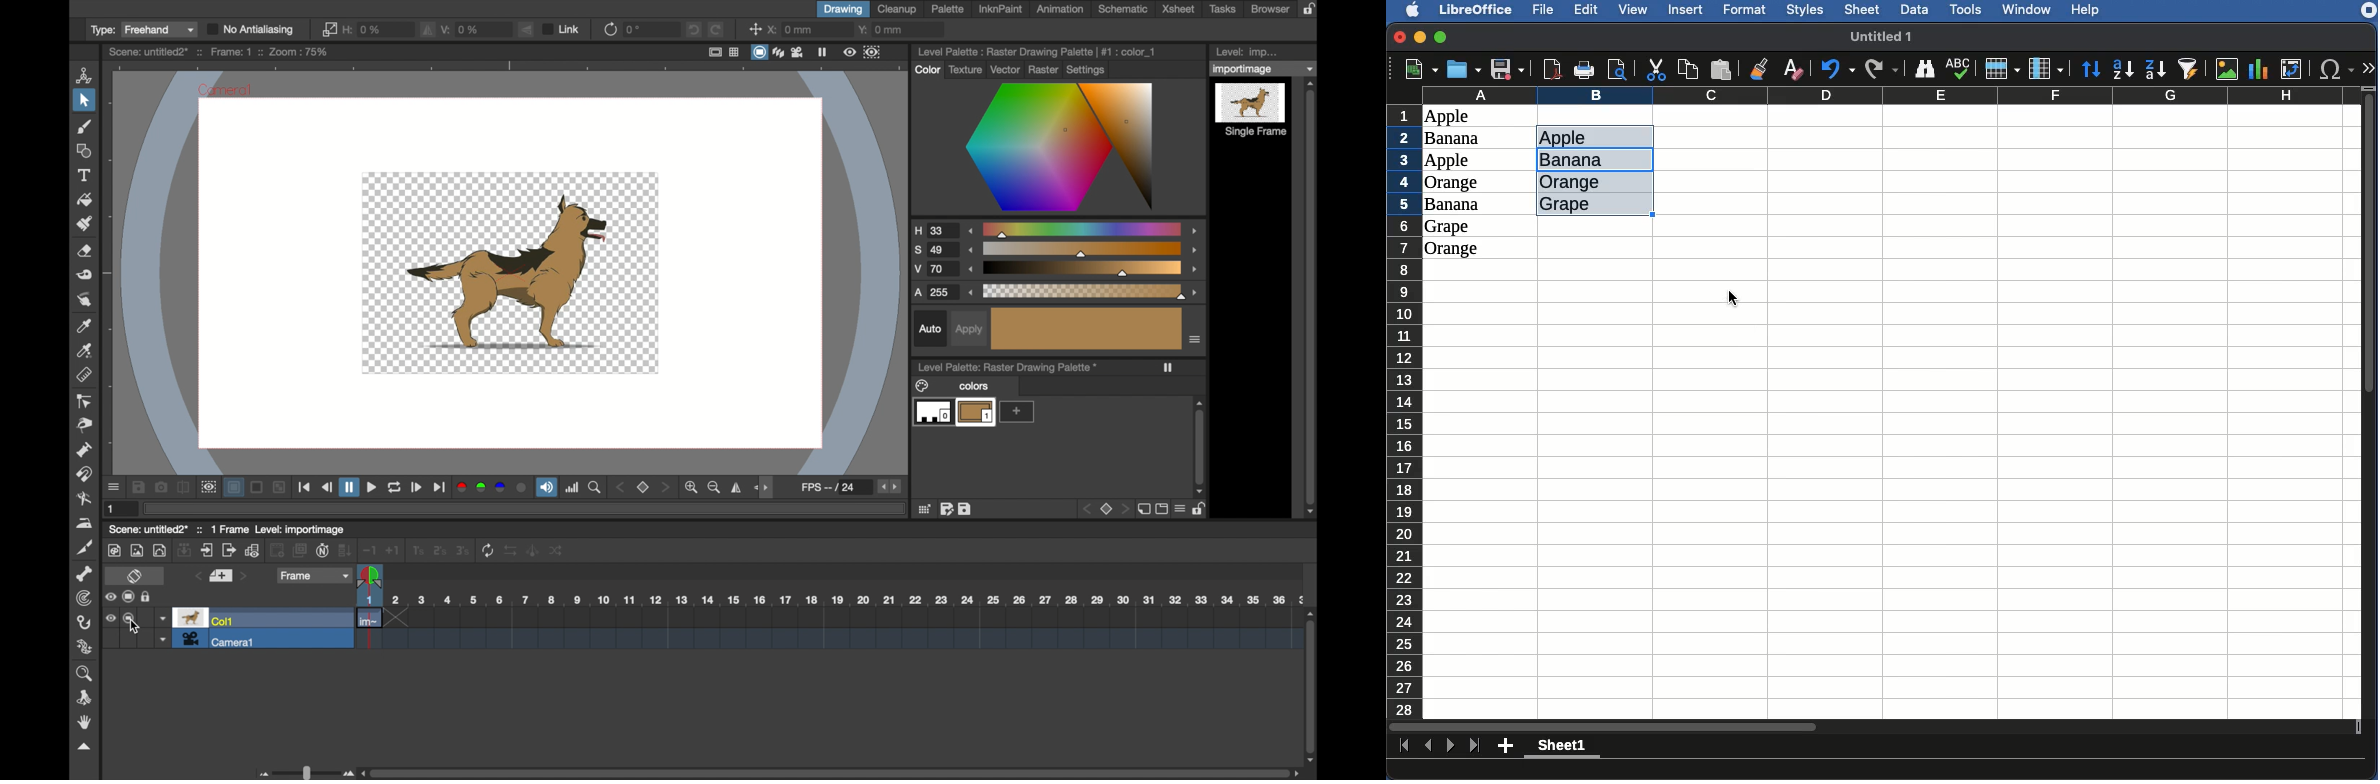 This screenshot has width=2380, height=784. I want to click on Print, so click(1586, 70).